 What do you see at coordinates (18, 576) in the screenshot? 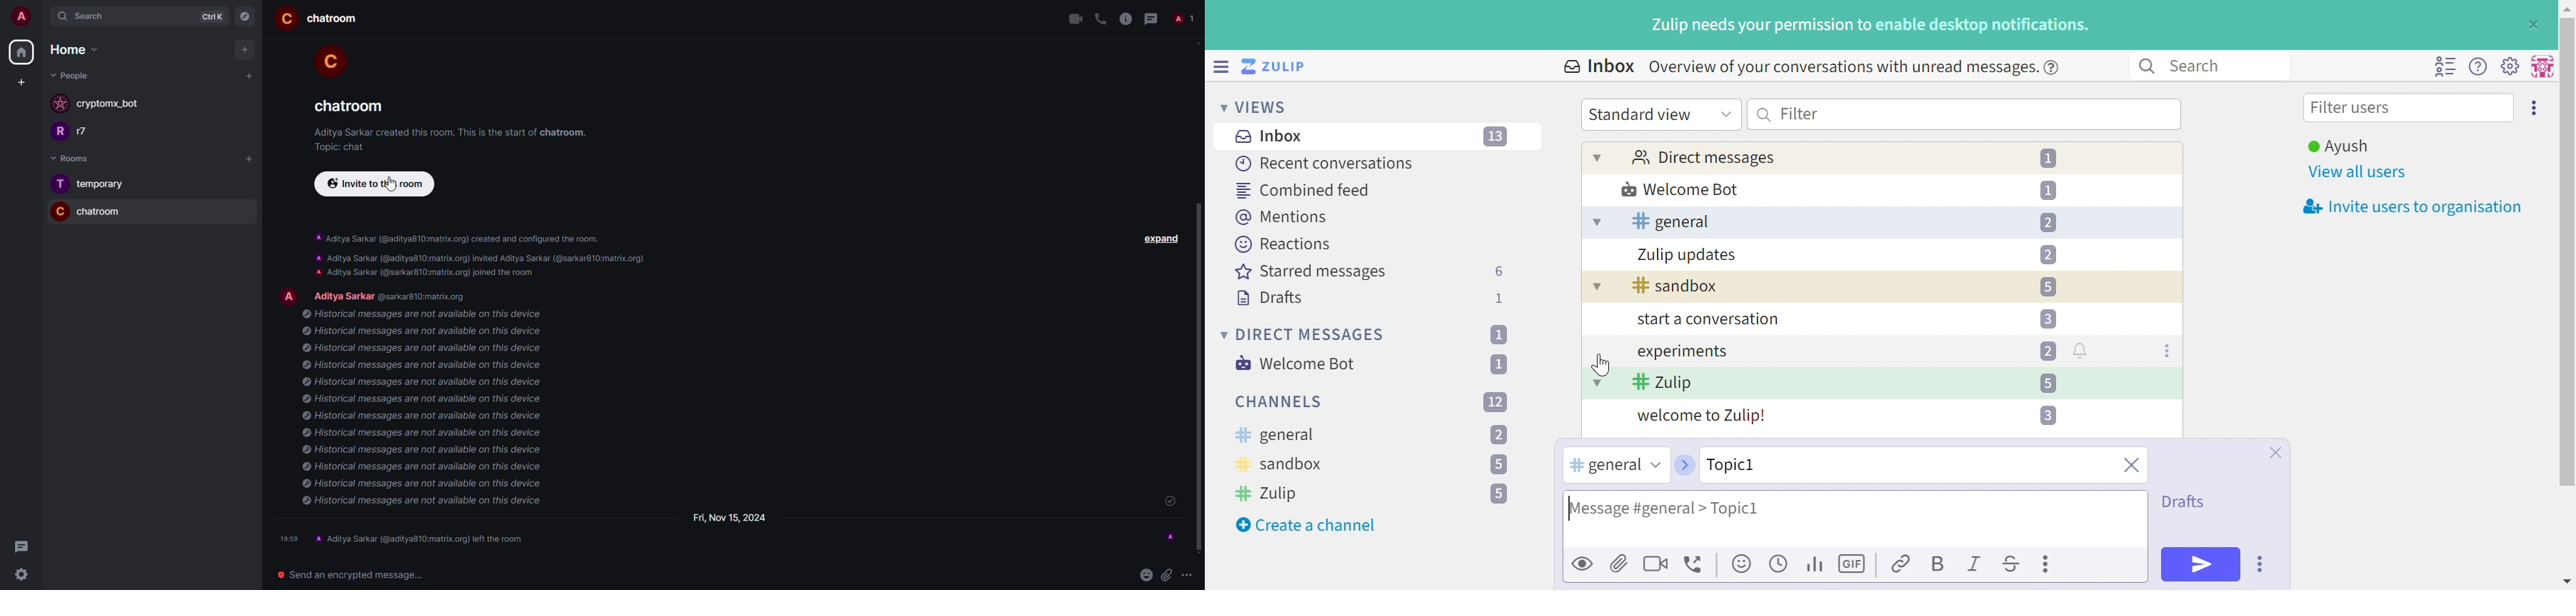
I see `settings` at bounding box center [18, 576].